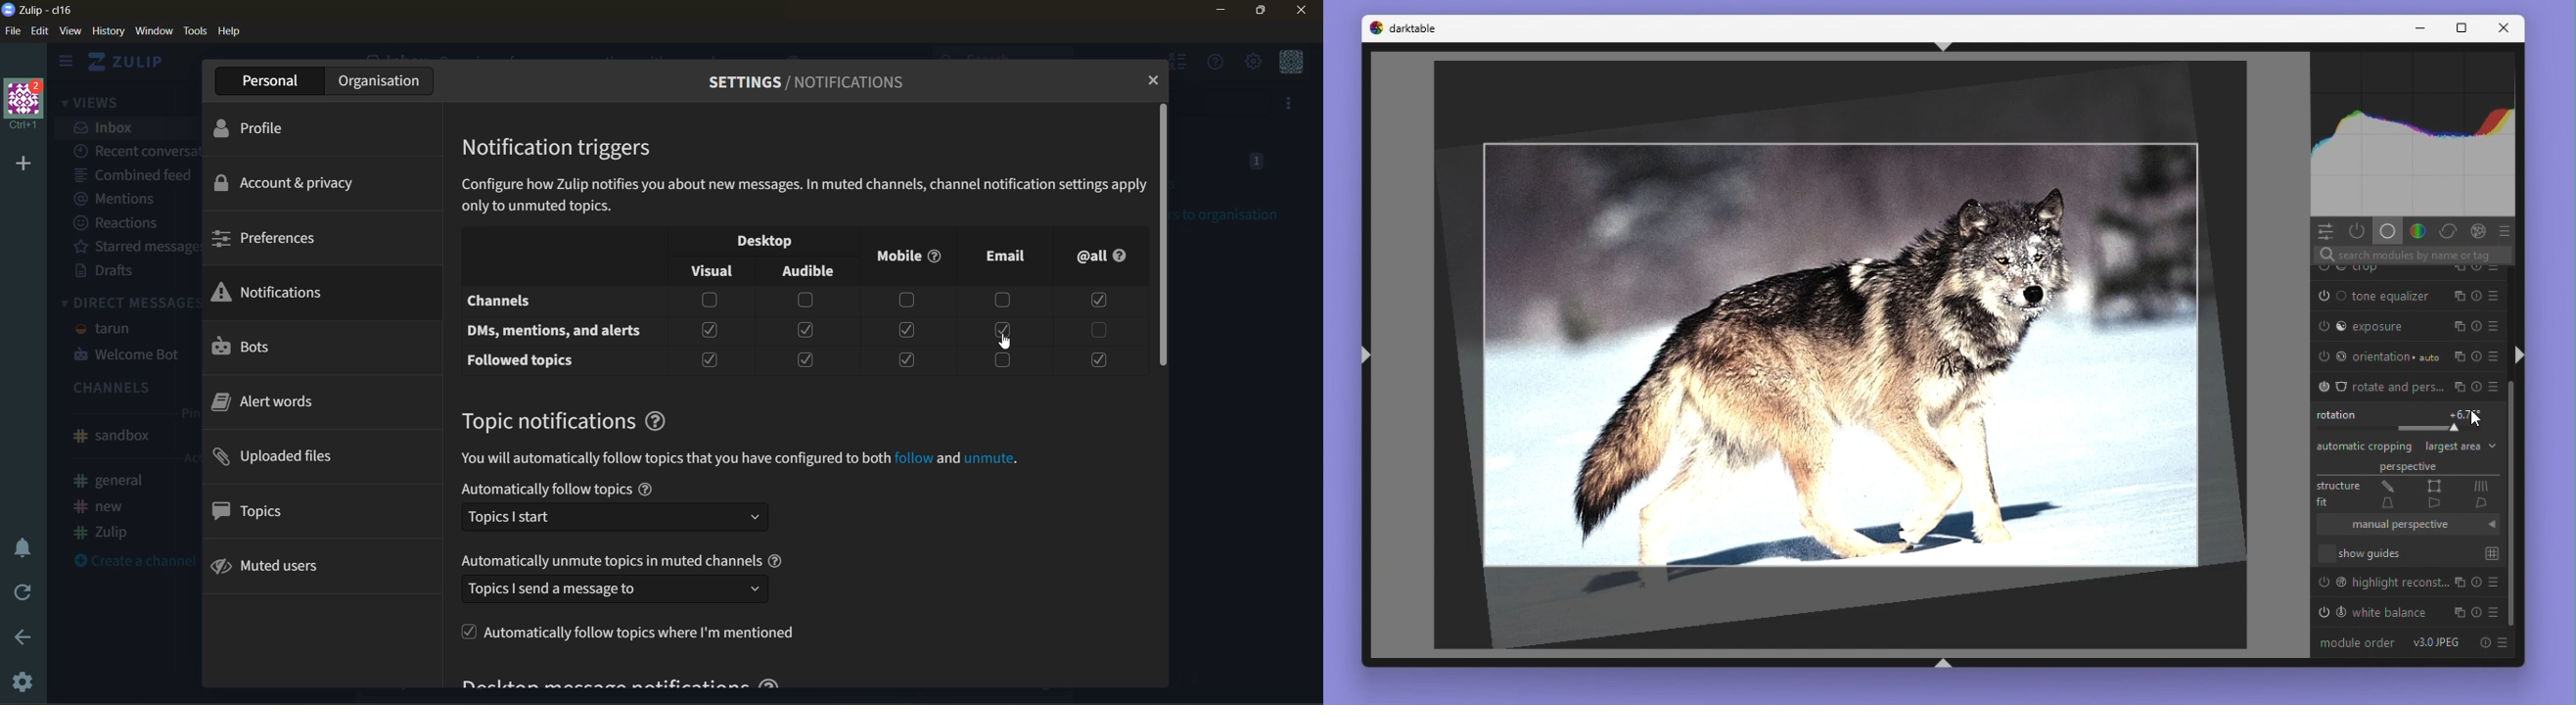  I want to click on exposure, so click(2411, 326).